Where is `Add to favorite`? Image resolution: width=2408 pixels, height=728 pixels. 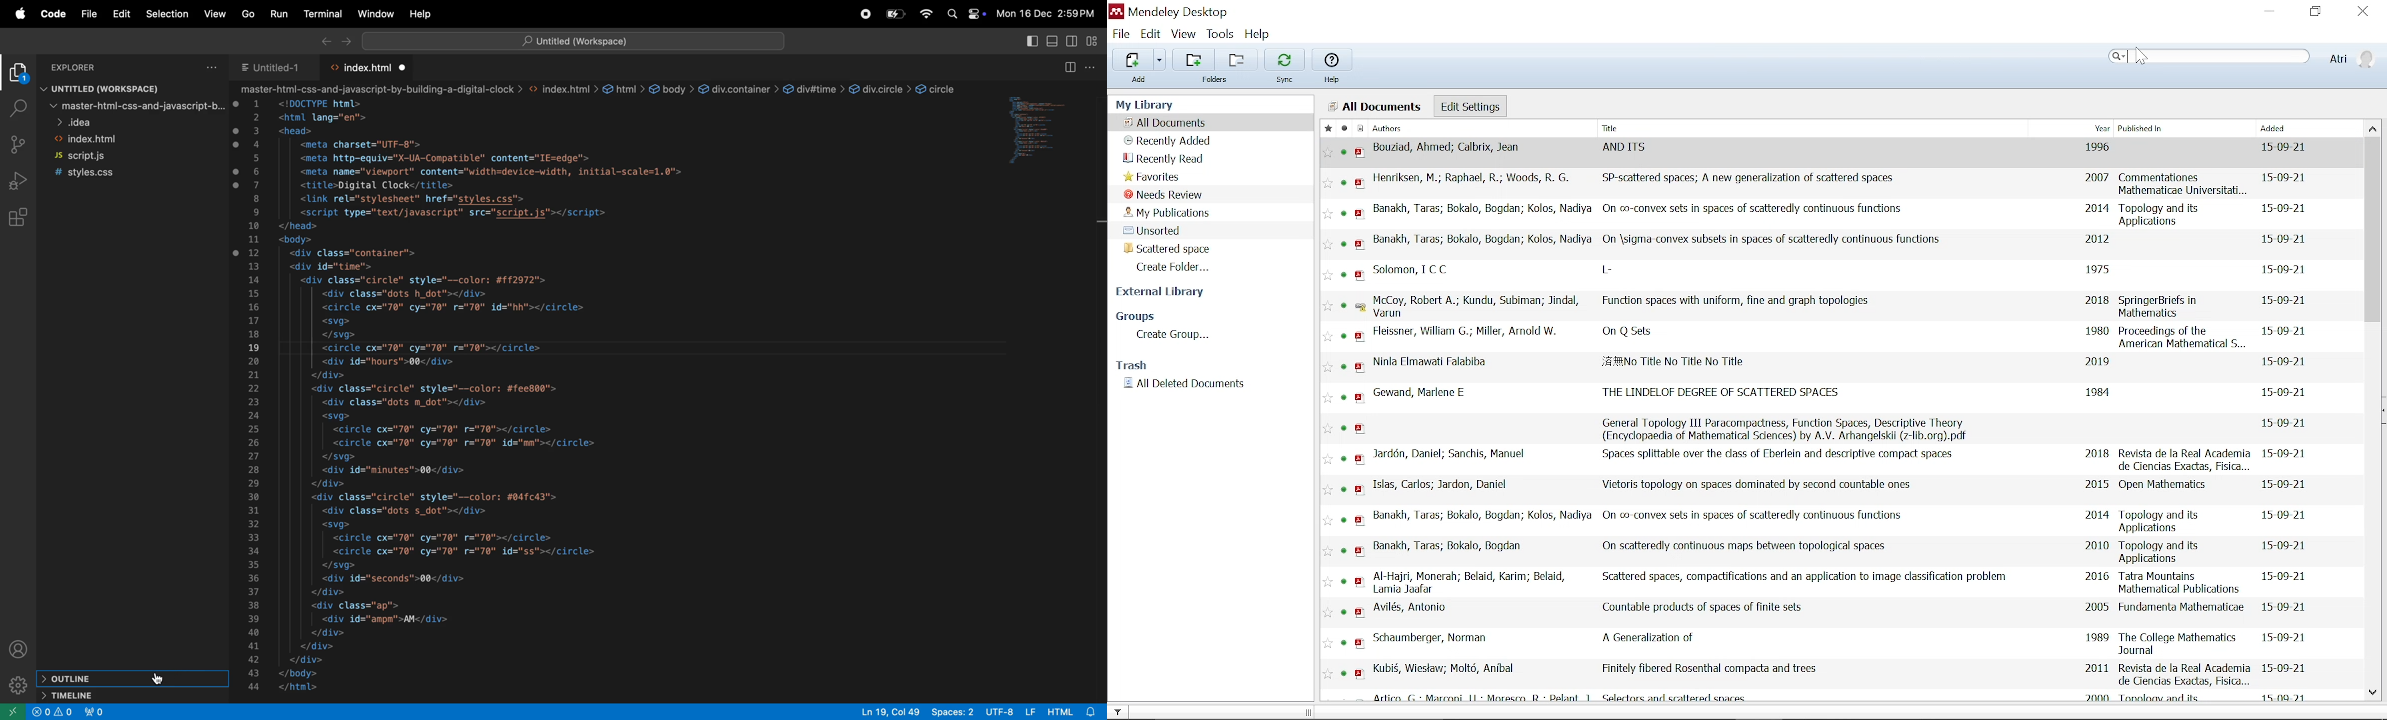 Add to favorite is located at coordinates (1328, 581).